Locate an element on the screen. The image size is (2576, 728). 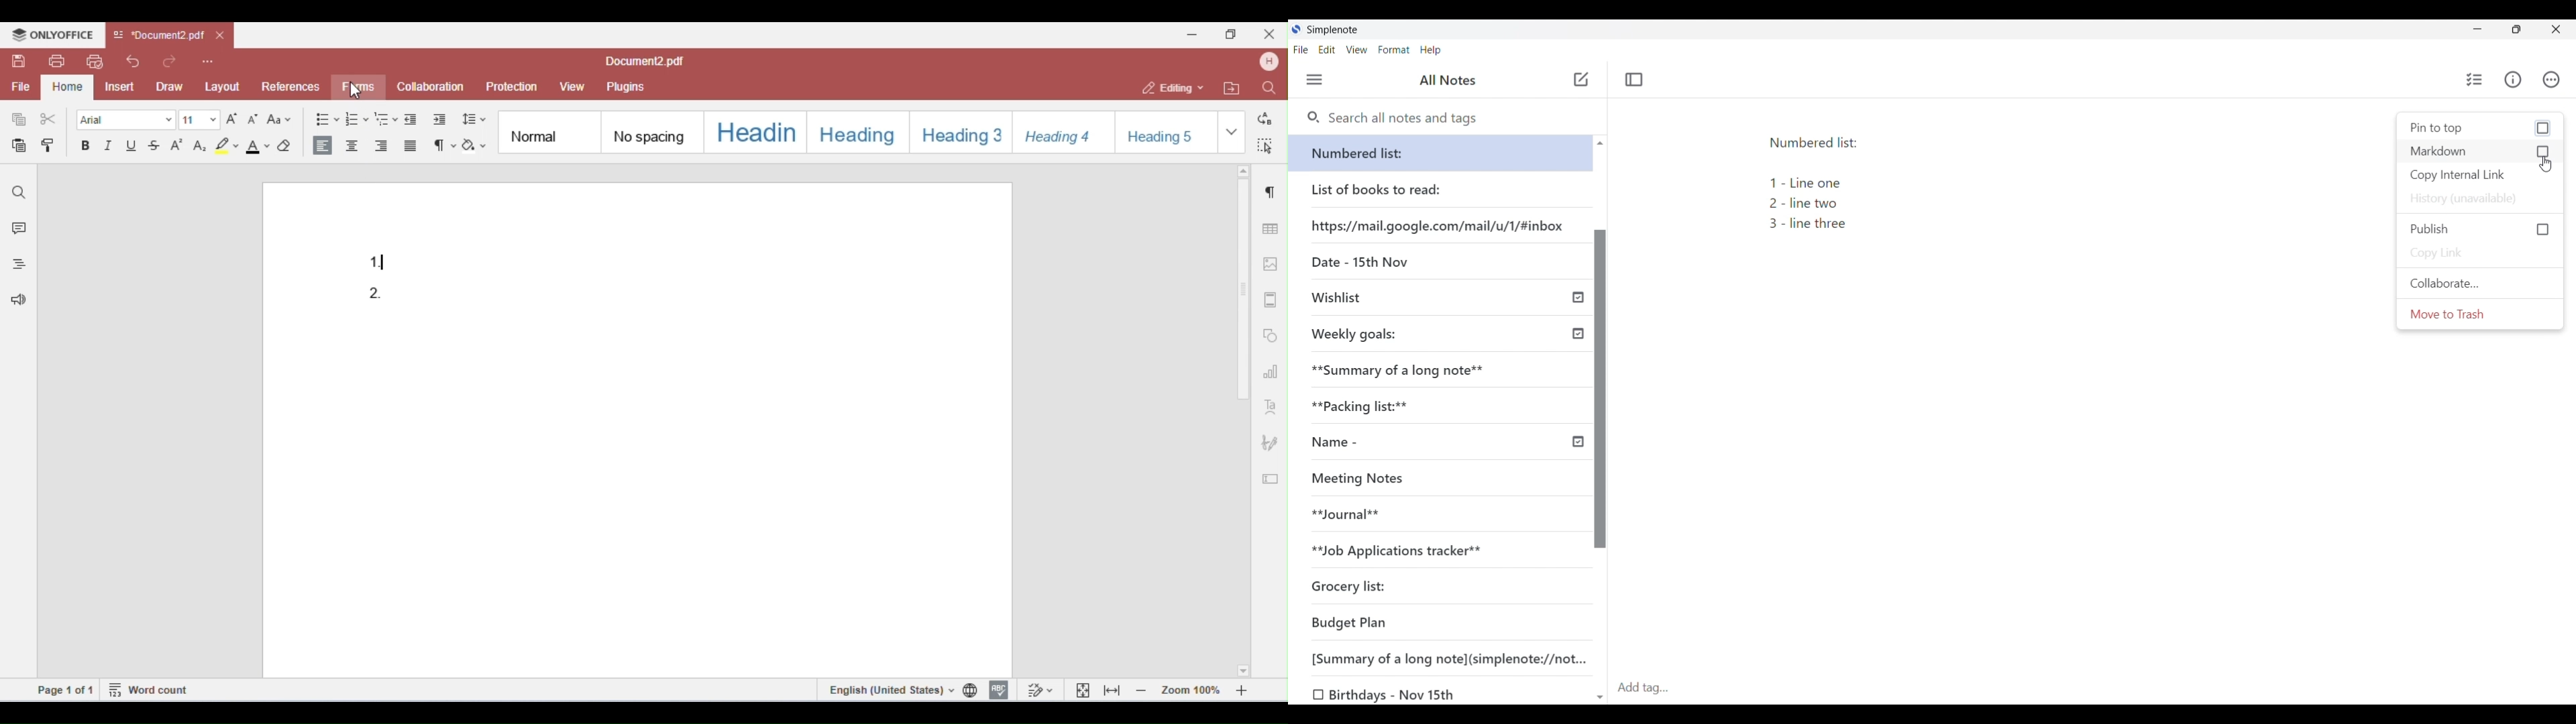
Pin to top is located at coordinates (2454, 128).